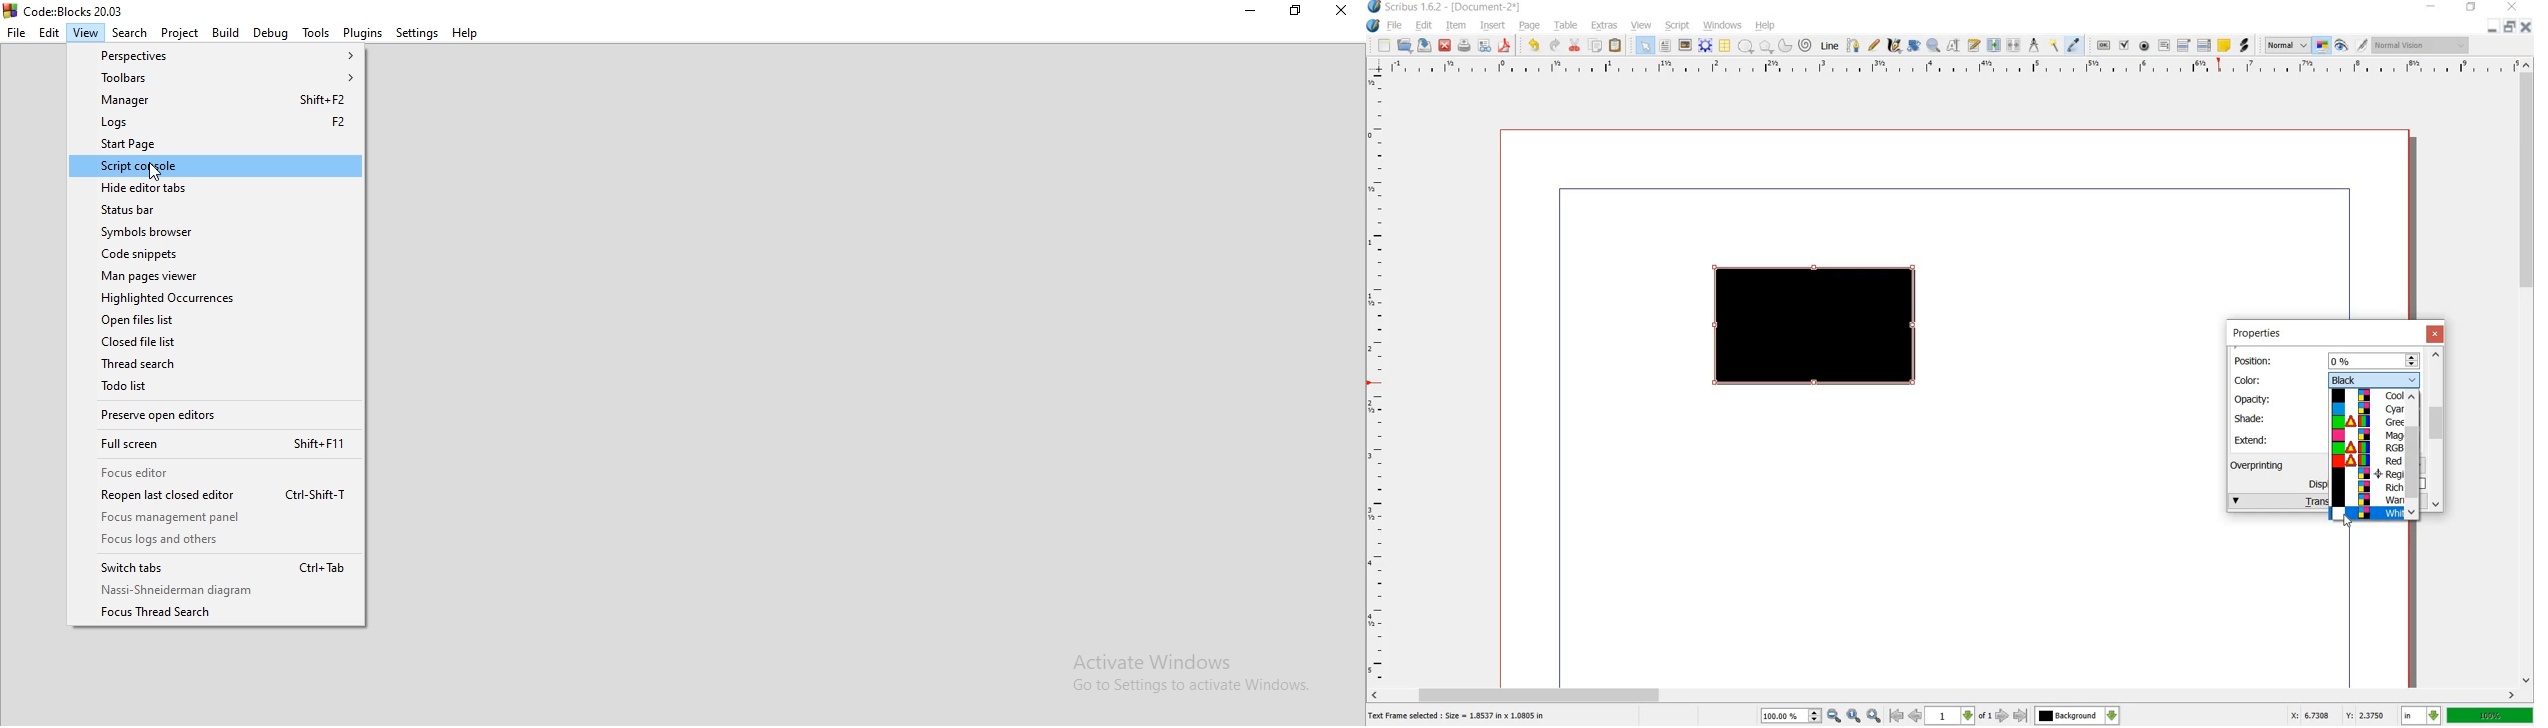 This screenshot has width=2548, height=728. Describe the element at coordinates (1596, 46) in the screenshot. I see `copy` at that location.